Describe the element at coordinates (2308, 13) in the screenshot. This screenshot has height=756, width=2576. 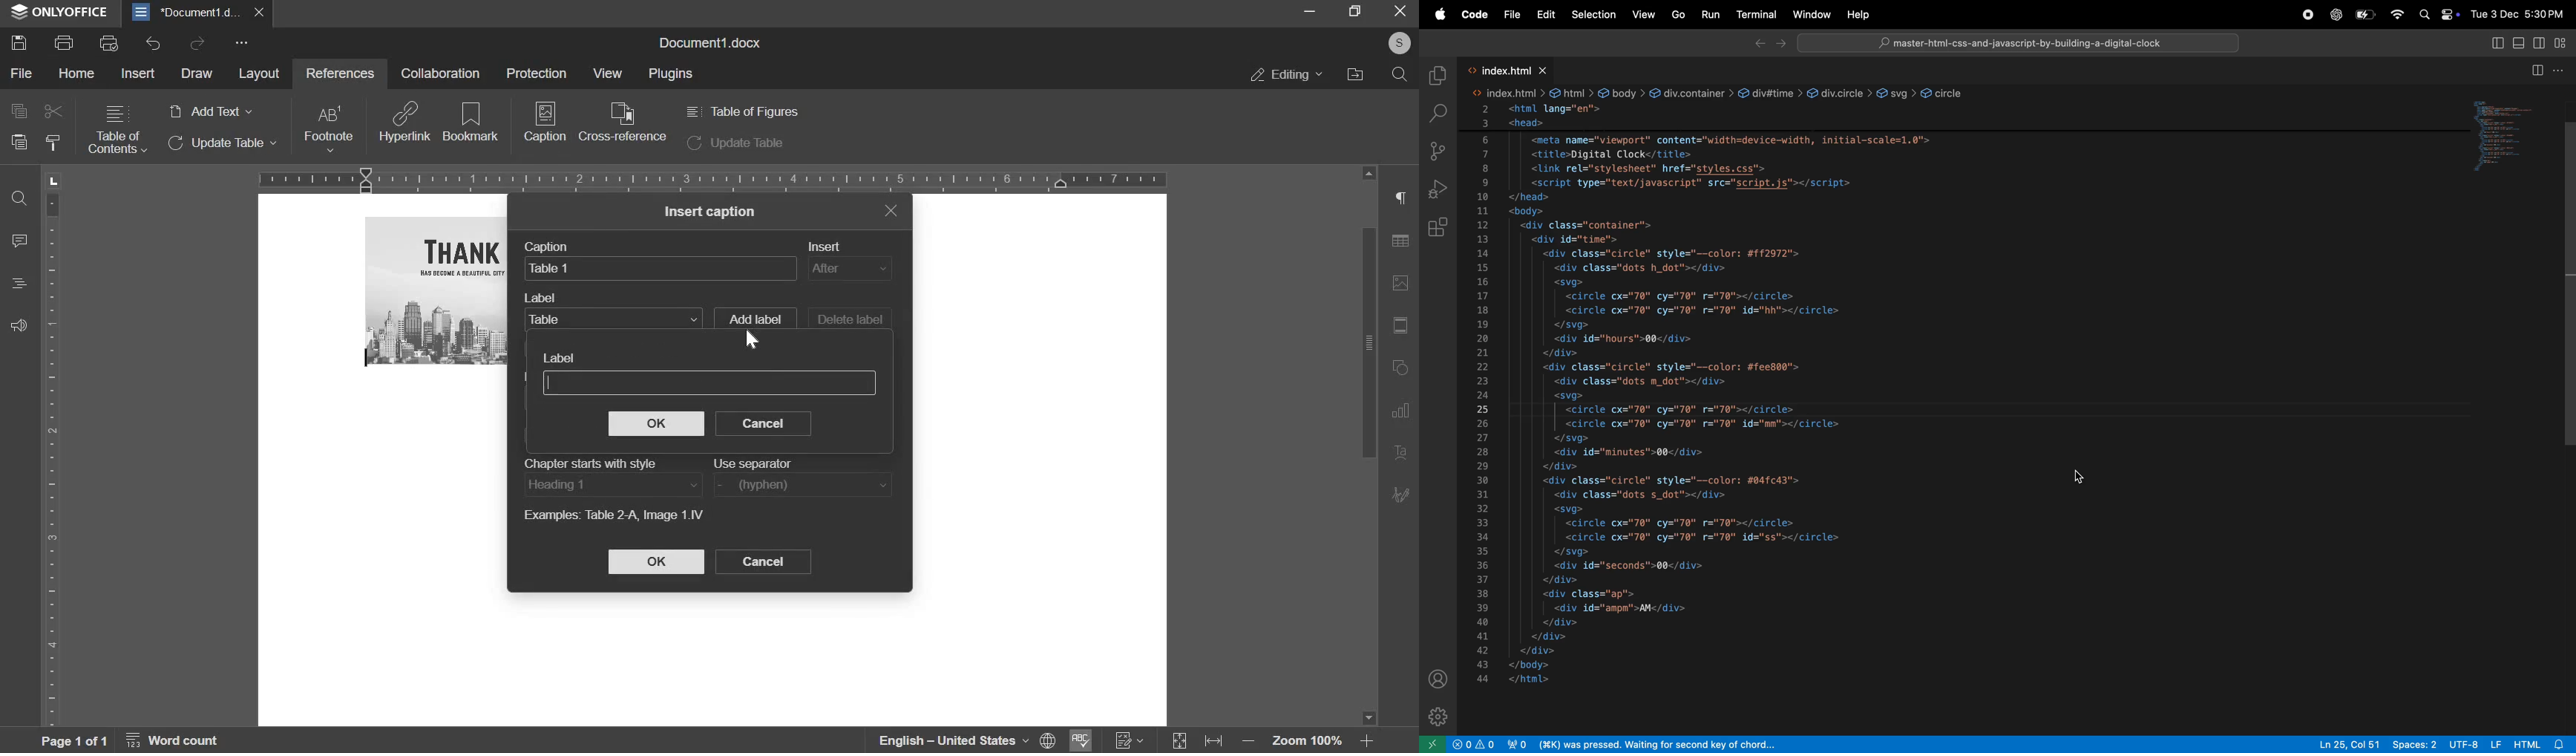
I see `record` at that location.